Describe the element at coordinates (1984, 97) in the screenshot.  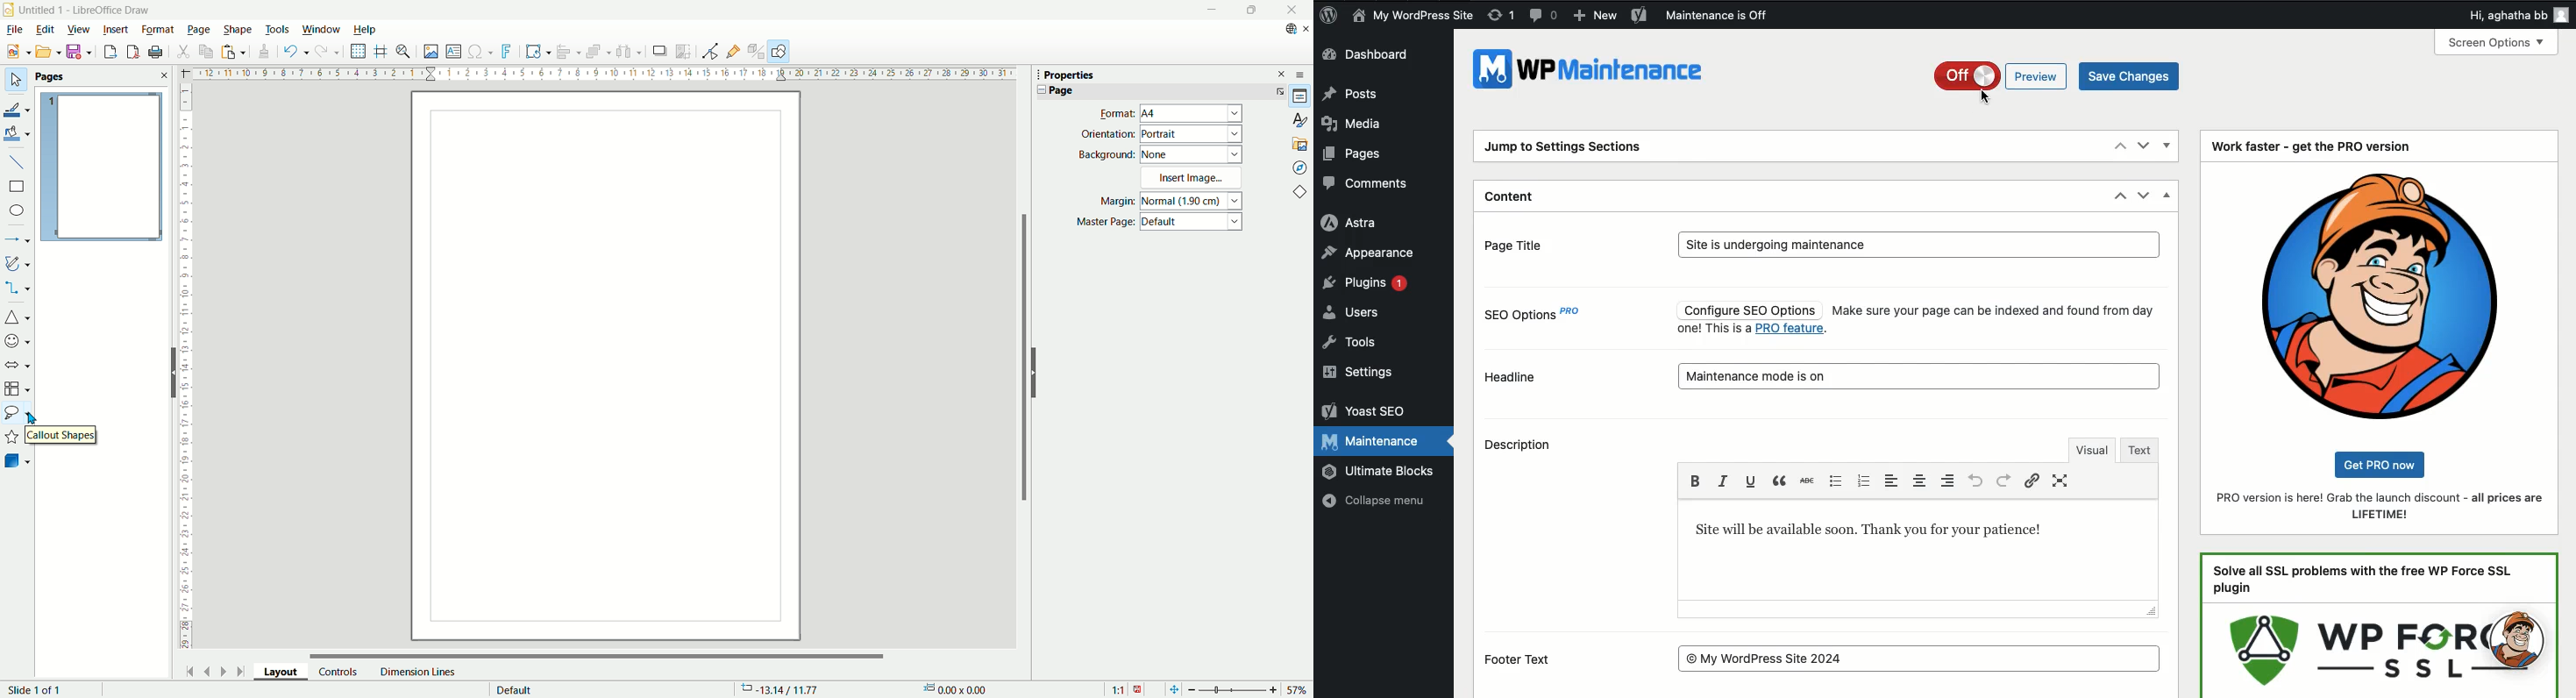
I see `cursor` at that location.